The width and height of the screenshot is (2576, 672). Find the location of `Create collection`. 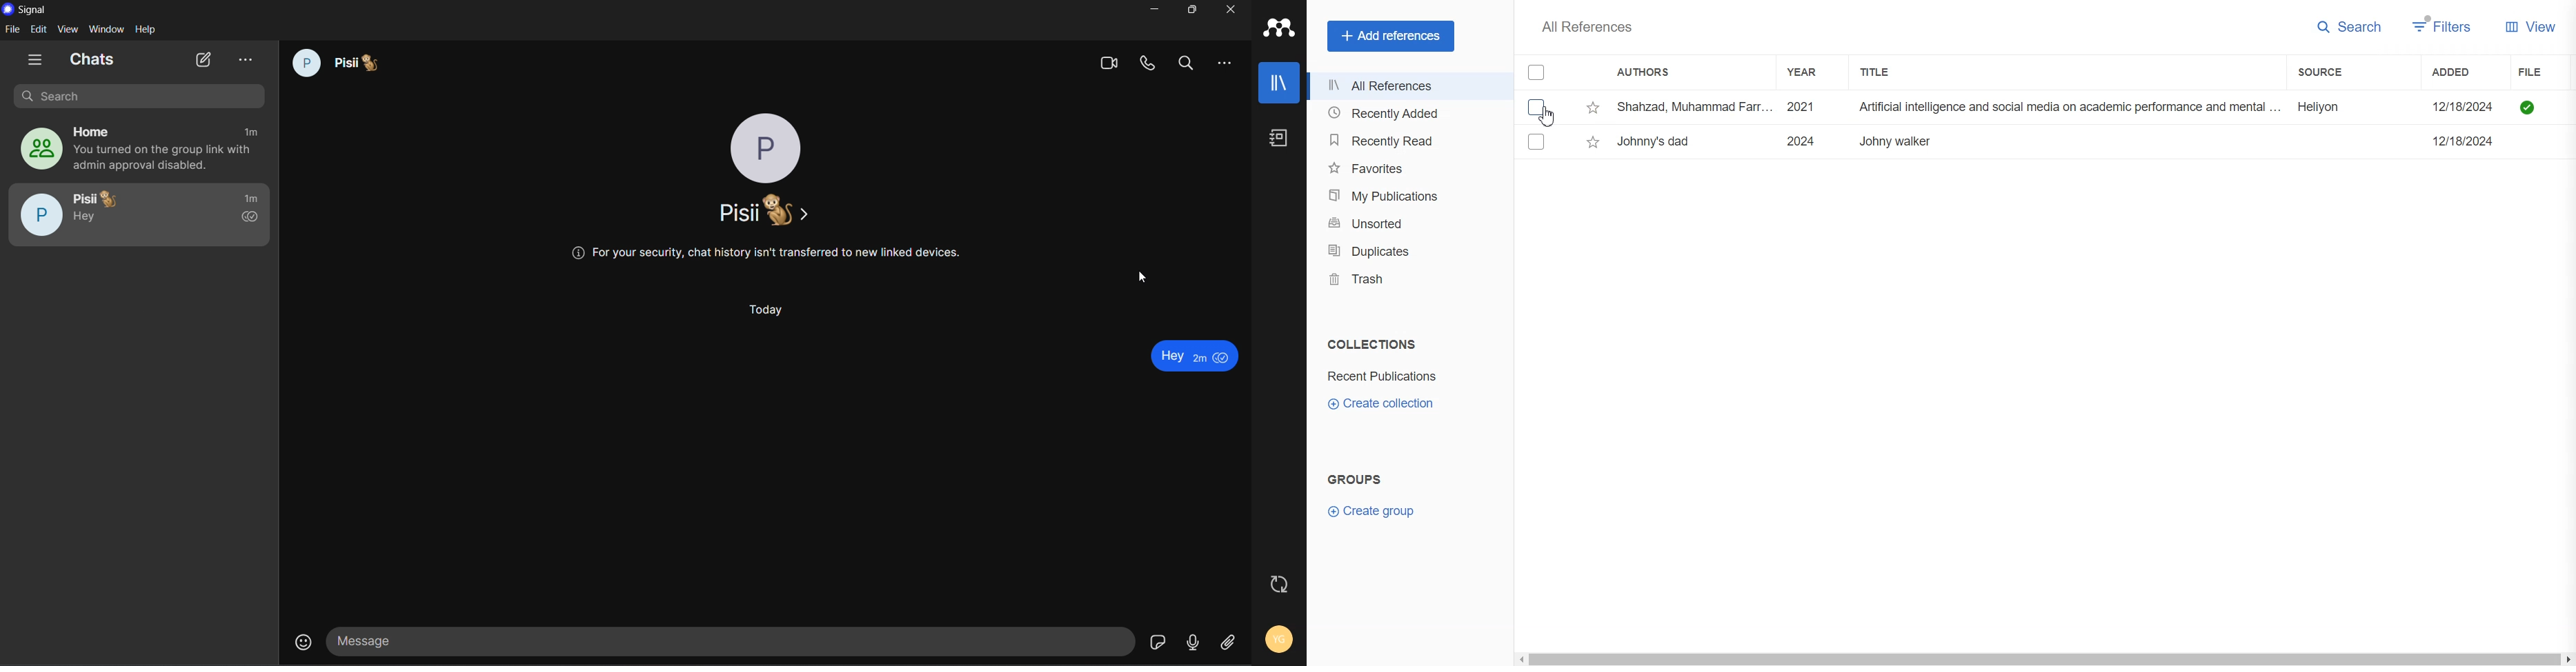

Create collection is located at coordinates (1382, 403).